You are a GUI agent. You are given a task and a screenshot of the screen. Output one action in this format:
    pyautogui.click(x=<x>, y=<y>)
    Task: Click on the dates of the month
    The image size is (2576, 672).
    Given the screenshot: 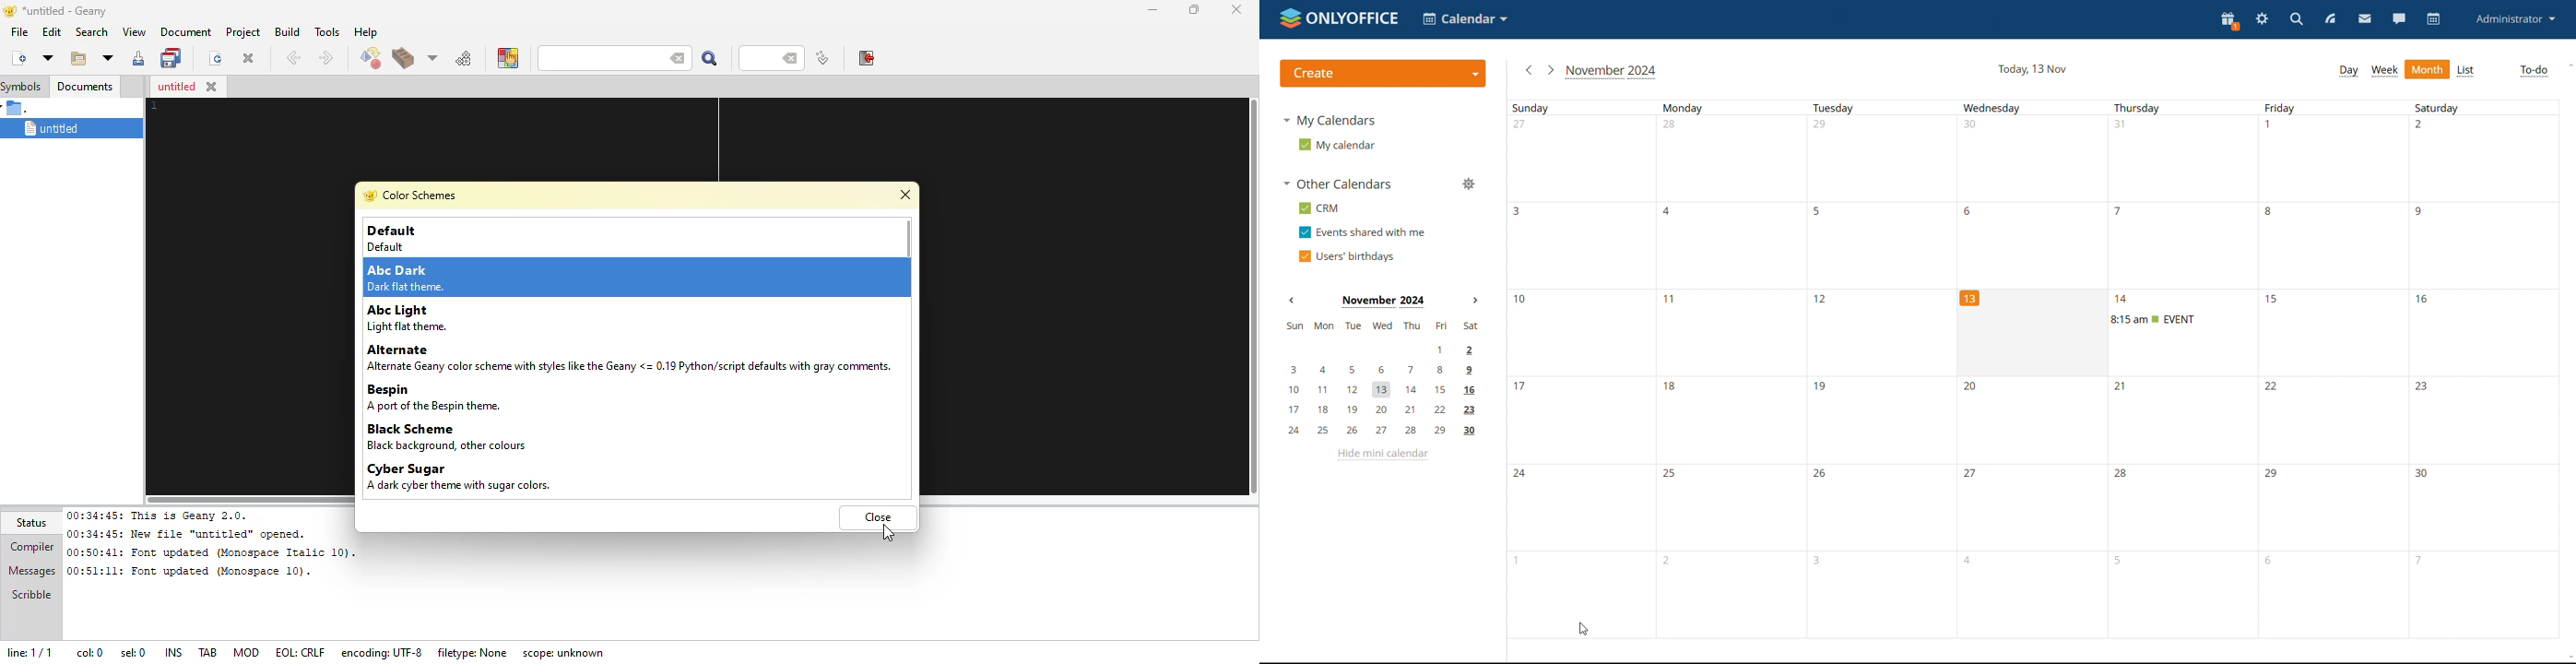 What is the action you would take?
    pyautogui.click(x=2041, y=594)
    